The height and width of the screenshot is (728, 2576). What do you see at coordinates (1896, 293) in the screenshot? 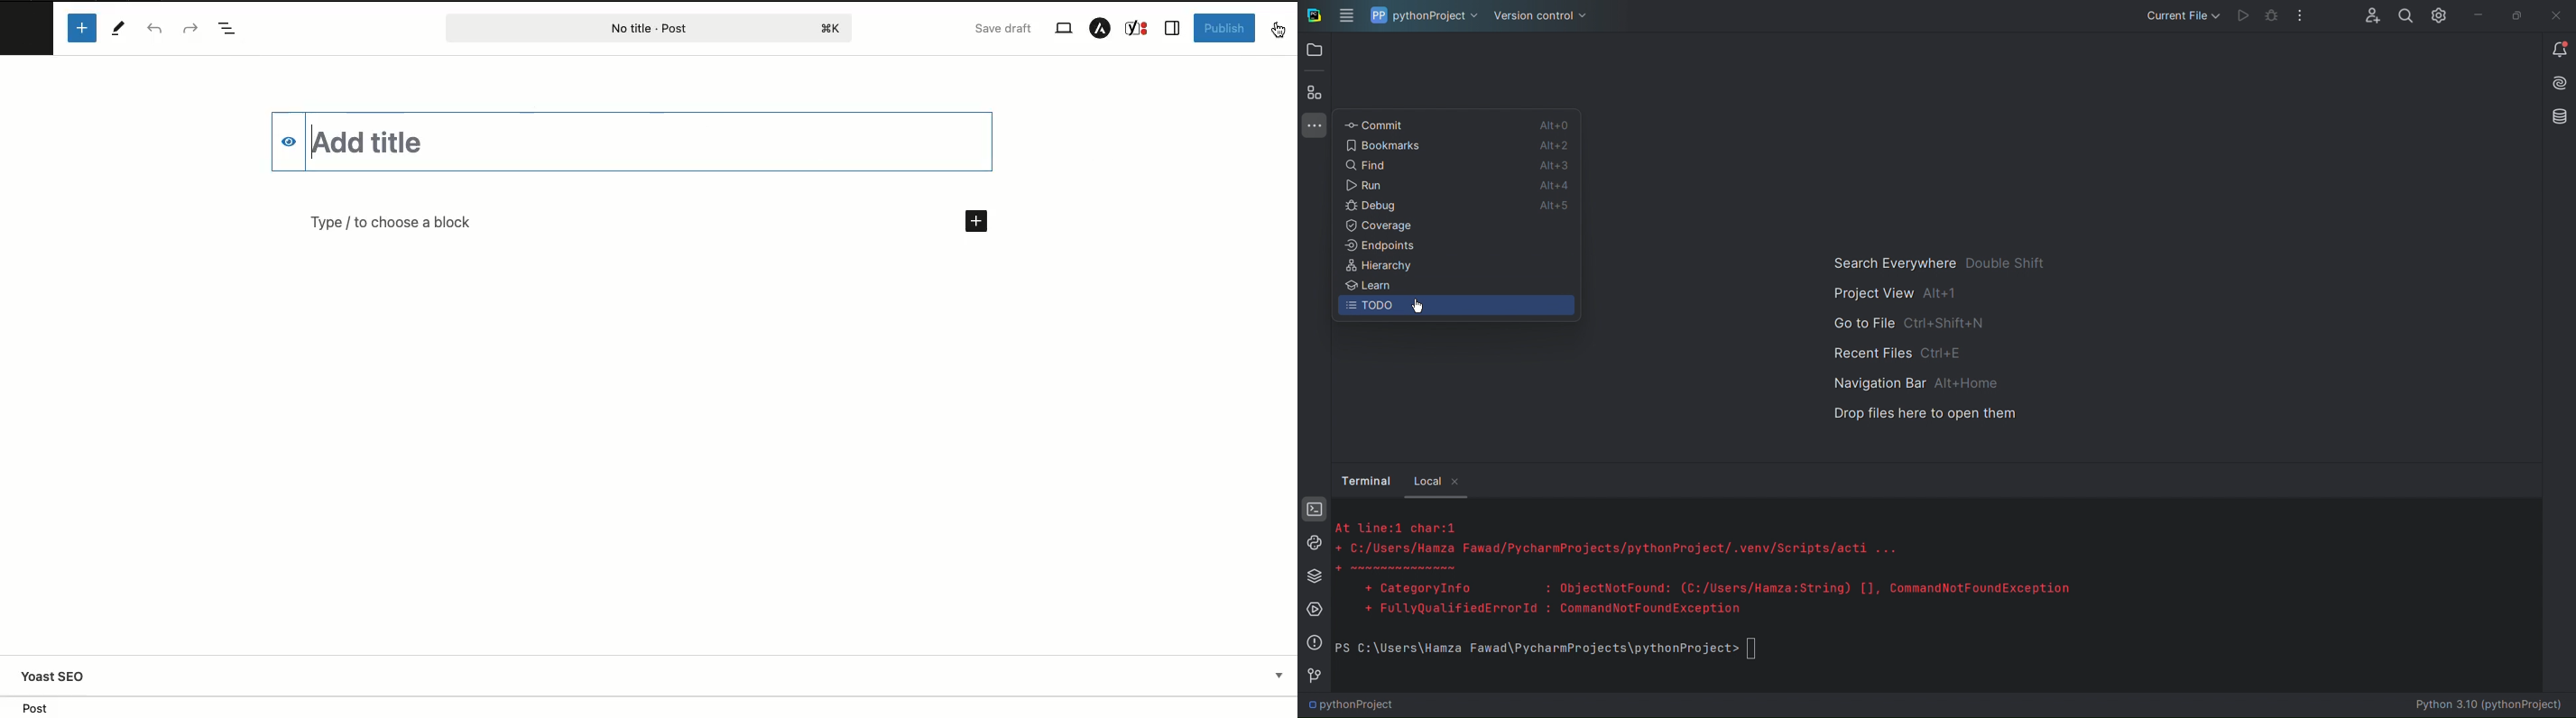
I see `Project View` at bounding box center [1896, 293].